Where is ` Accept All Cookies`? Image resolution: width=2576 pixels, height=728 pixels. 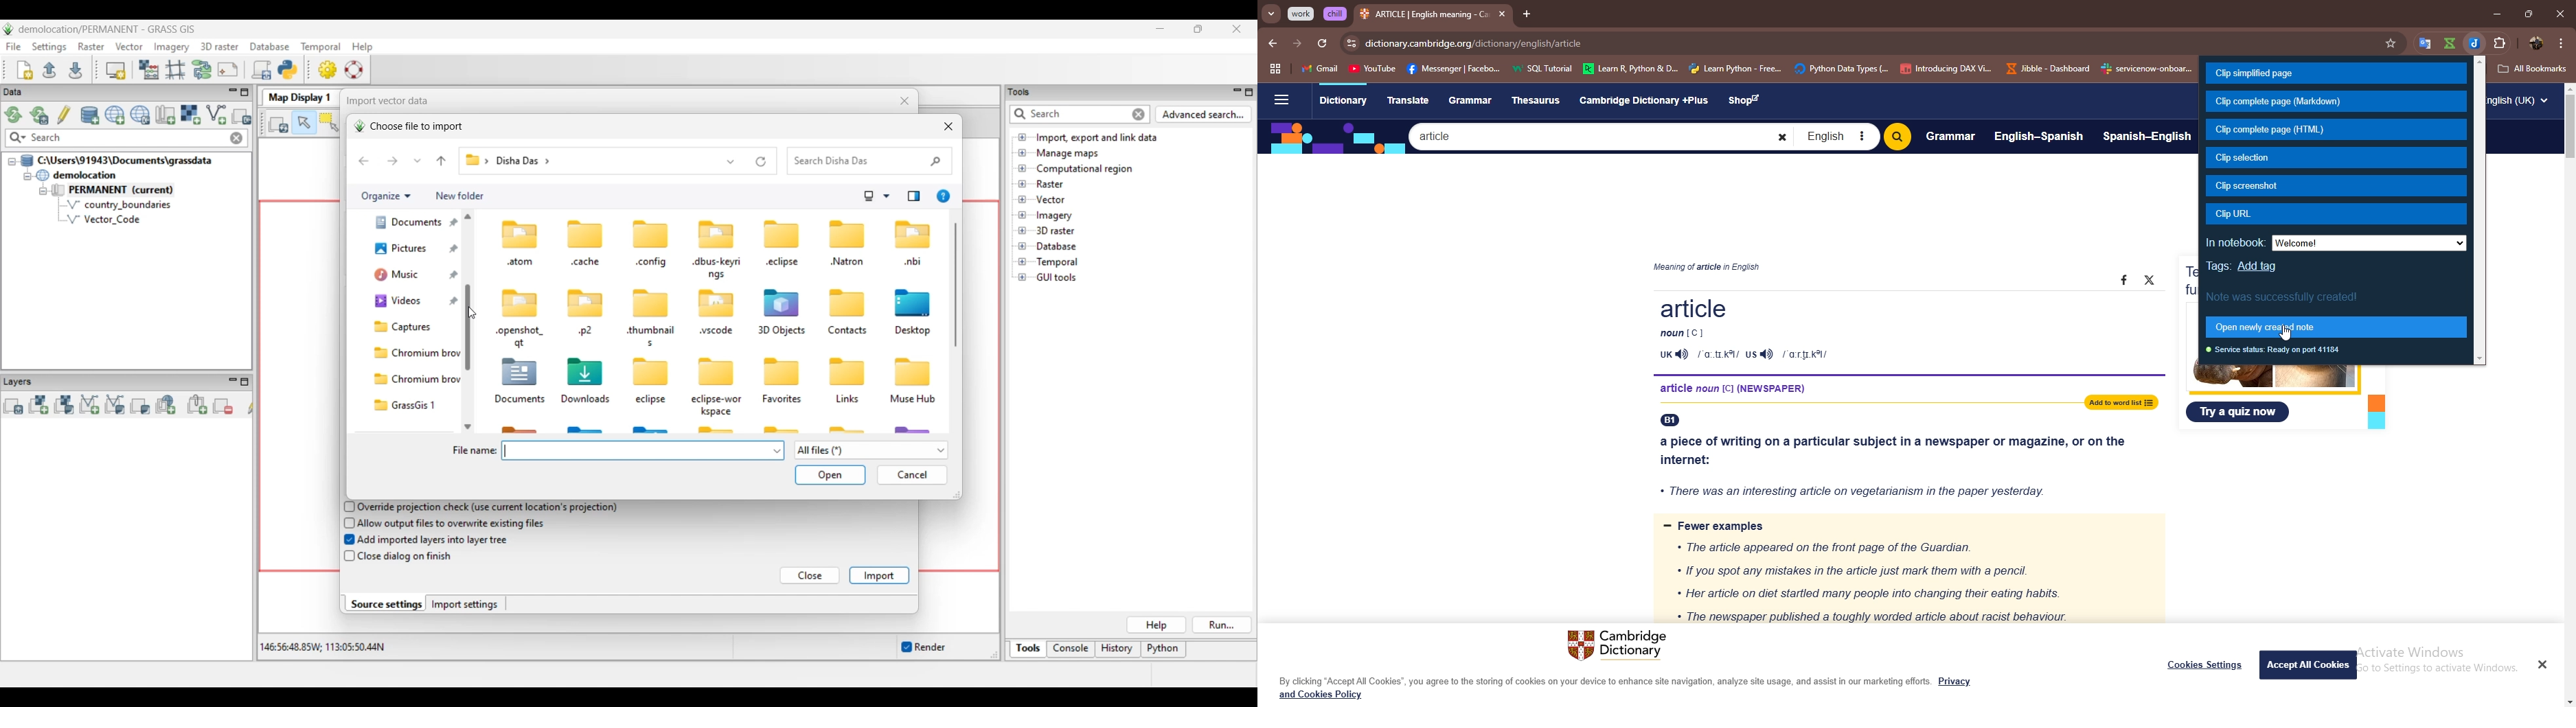  Accept All Cookies is located at coordinates (2310, 664).